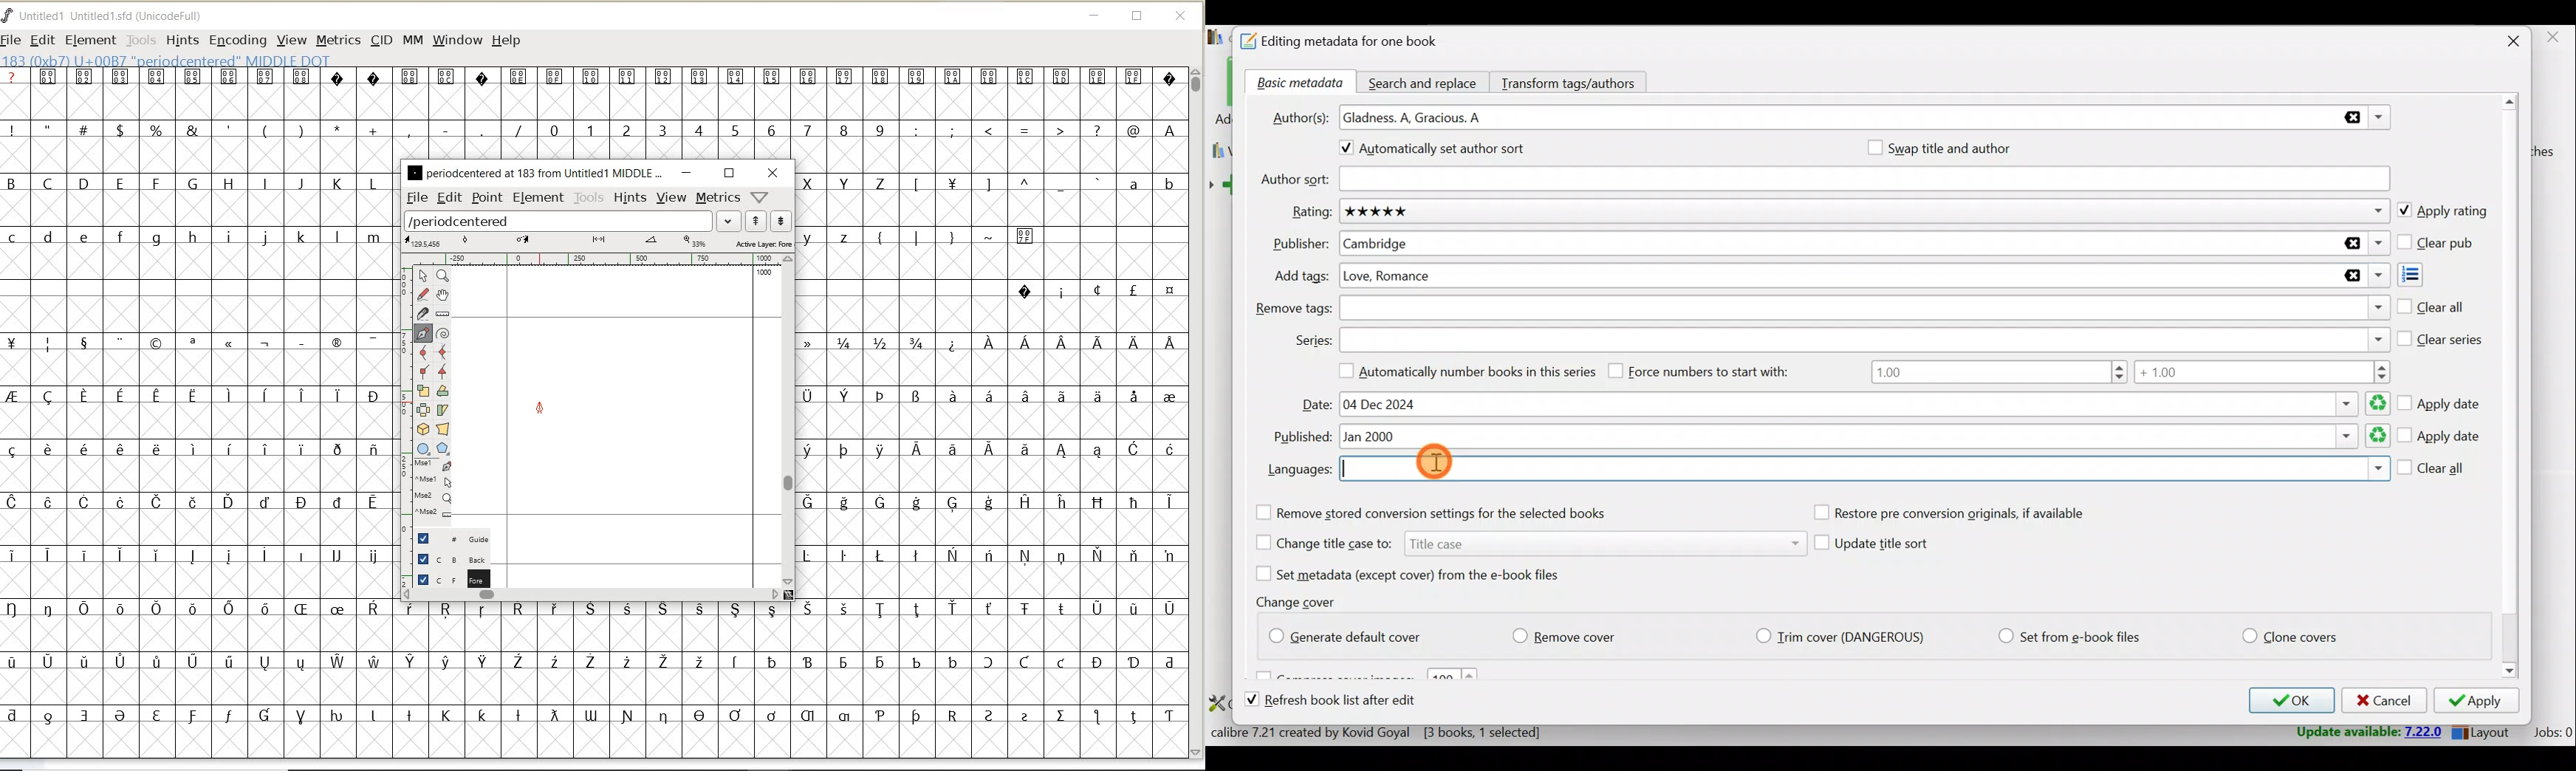 The image size is (2576, 784). Describe the element at coordinates (2511, 388) in the screenshot. I see `Scroll bar` at that location.